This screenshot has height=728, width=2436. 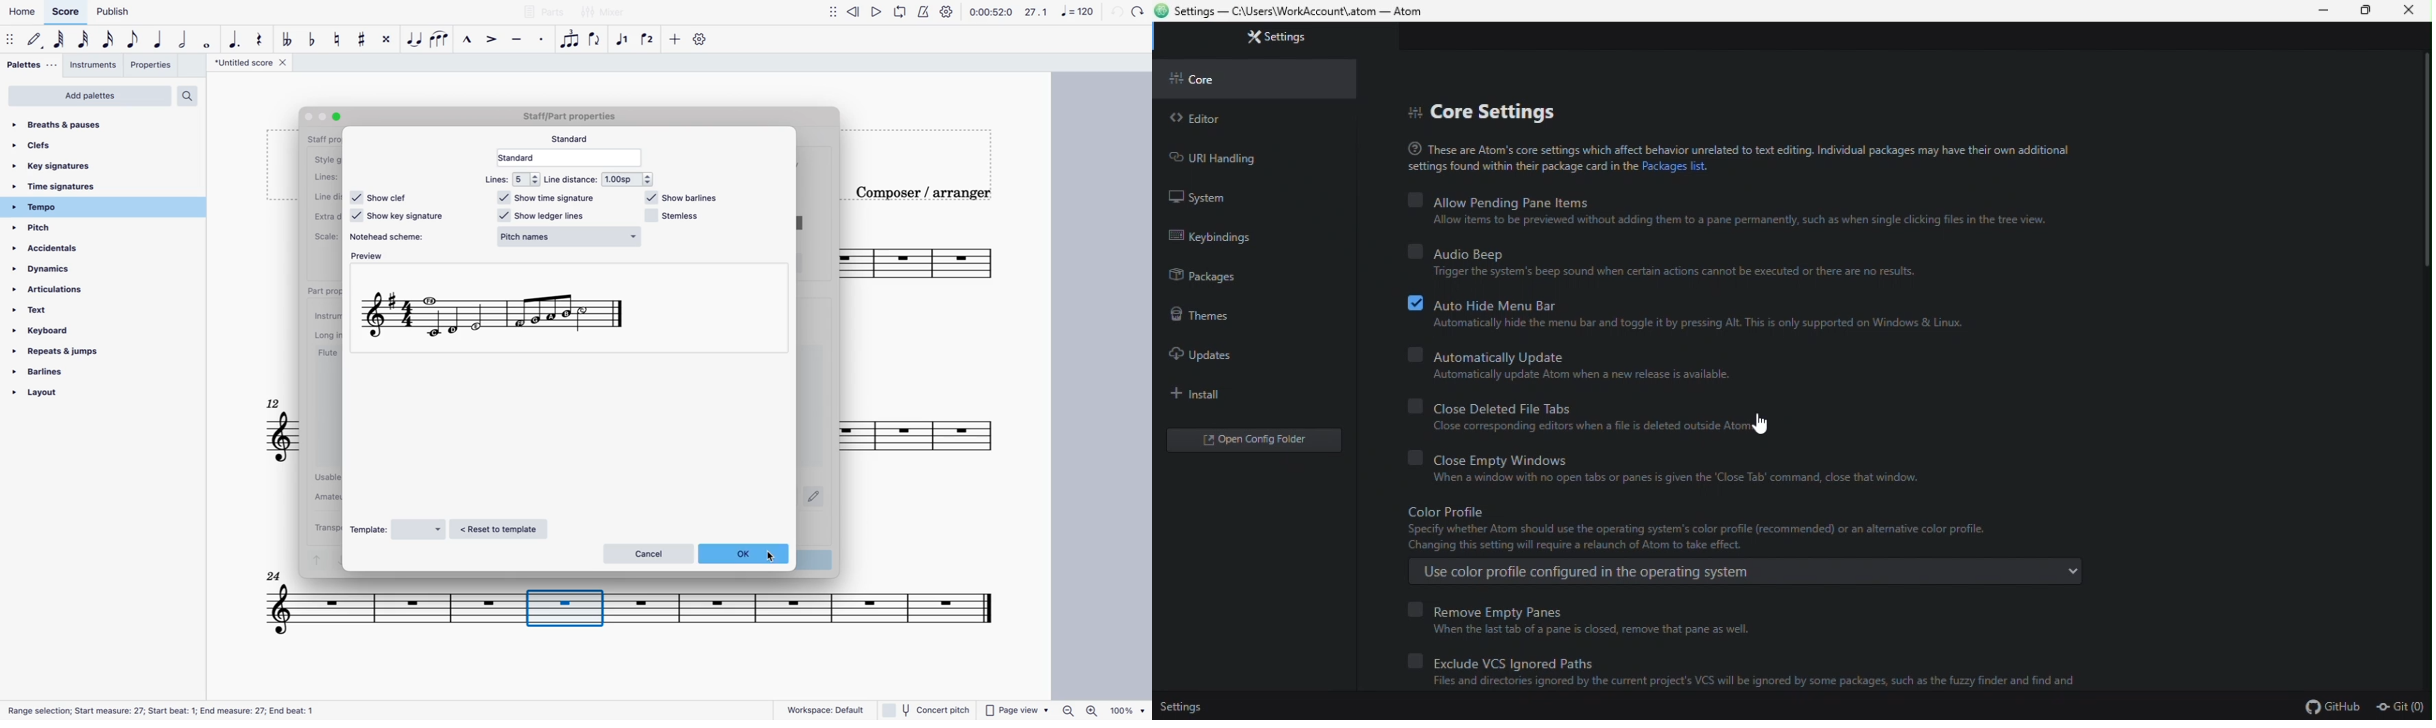 I want to click on Use color profile configured in the operating system E, so click(x=1740, y=572).